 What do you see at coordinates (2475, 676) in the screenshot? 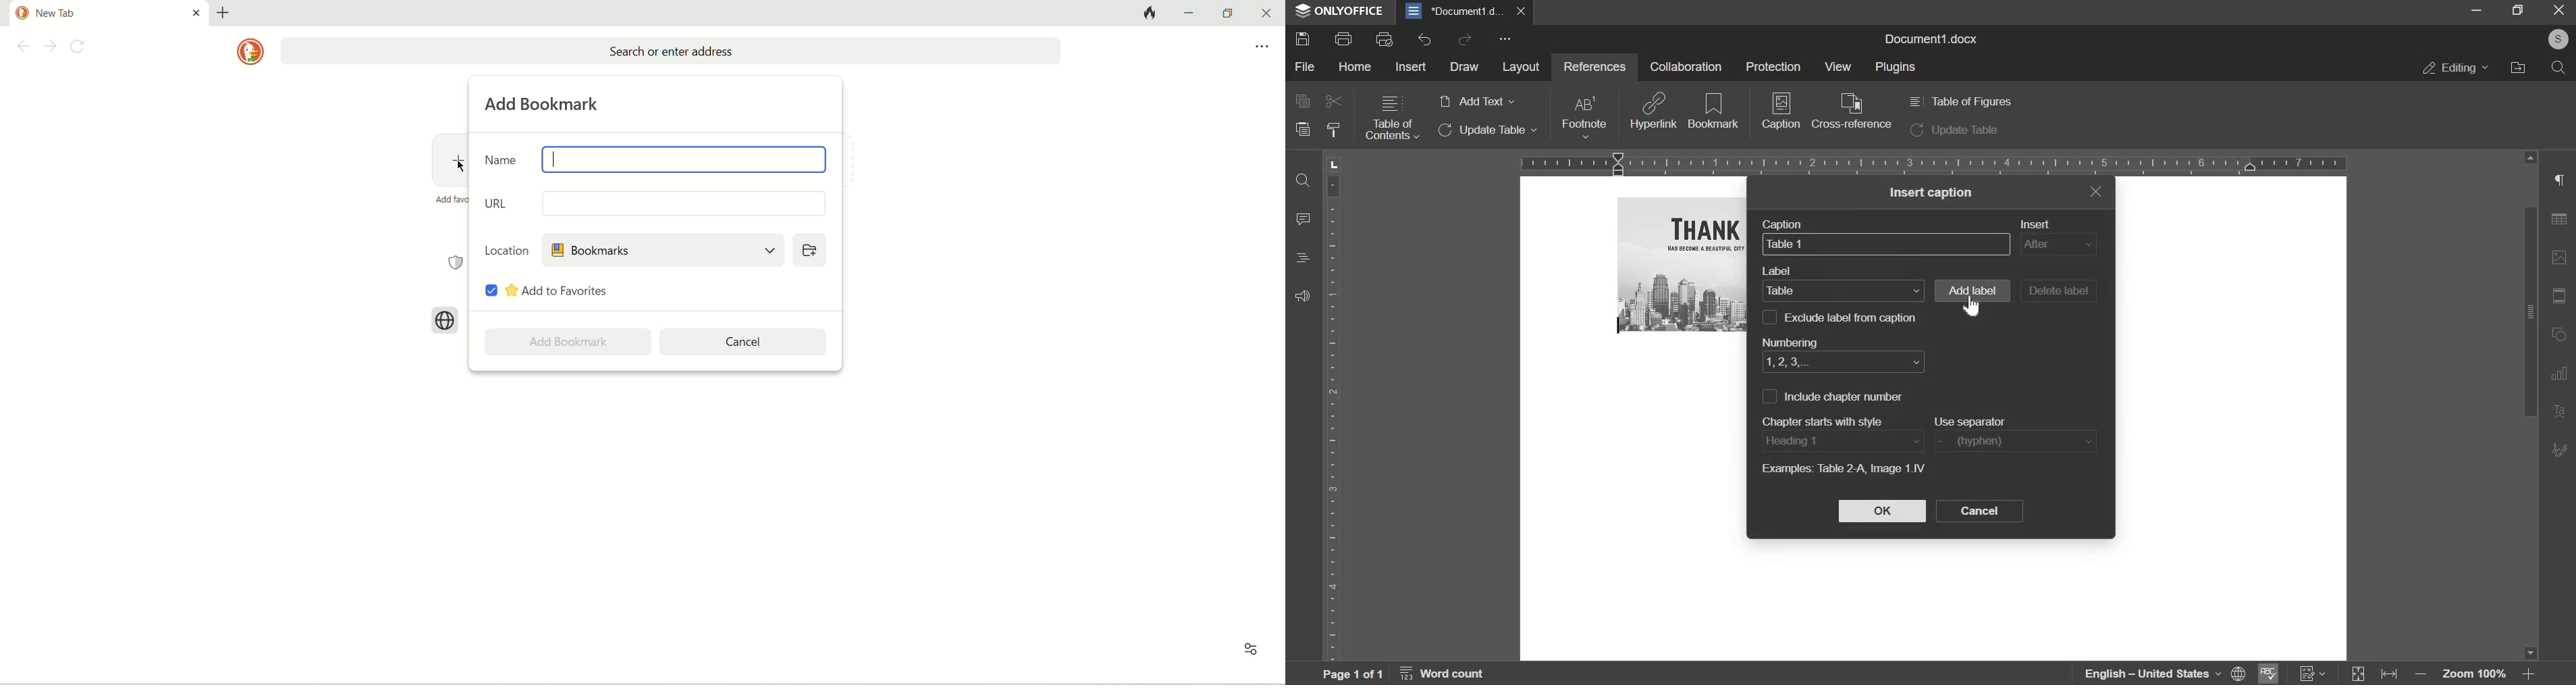
I see `zoom 100%` at bounding box center [2475, 676].